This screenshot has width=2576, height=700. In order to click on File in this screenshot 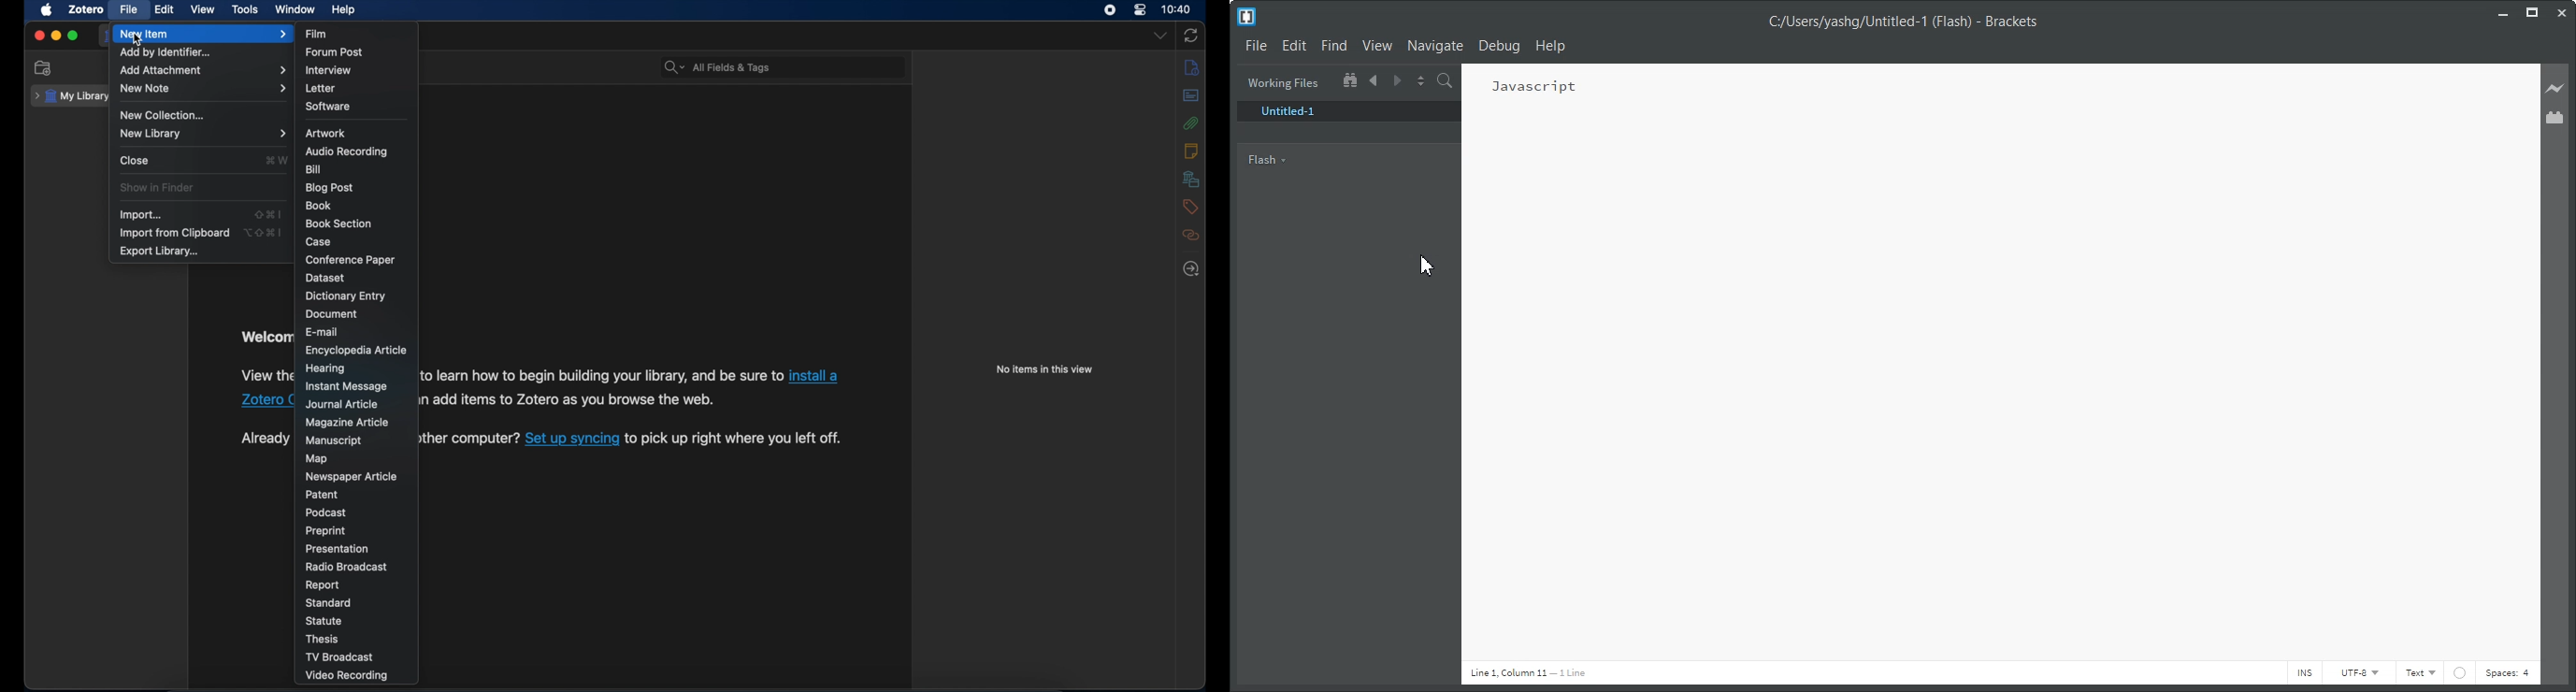, I will do `click(1257, 46)`.